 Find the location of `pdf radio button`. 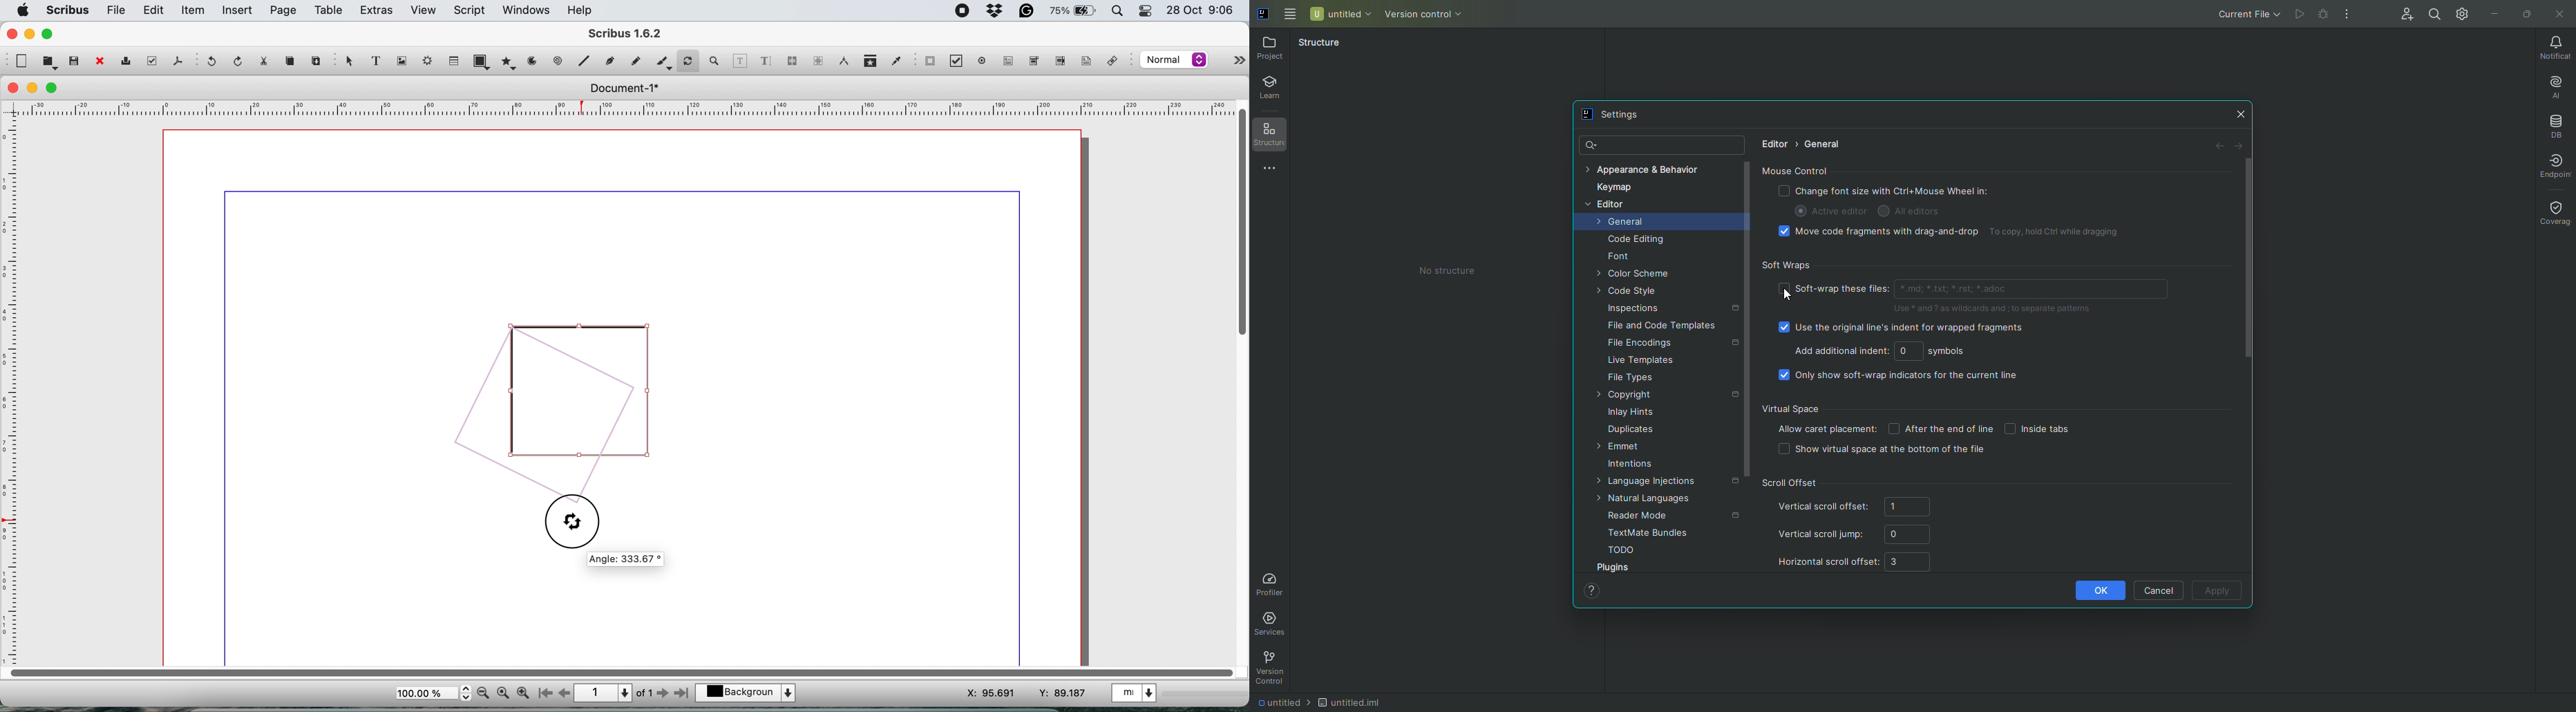

pdf radio button is located at coordinates (980, 60).